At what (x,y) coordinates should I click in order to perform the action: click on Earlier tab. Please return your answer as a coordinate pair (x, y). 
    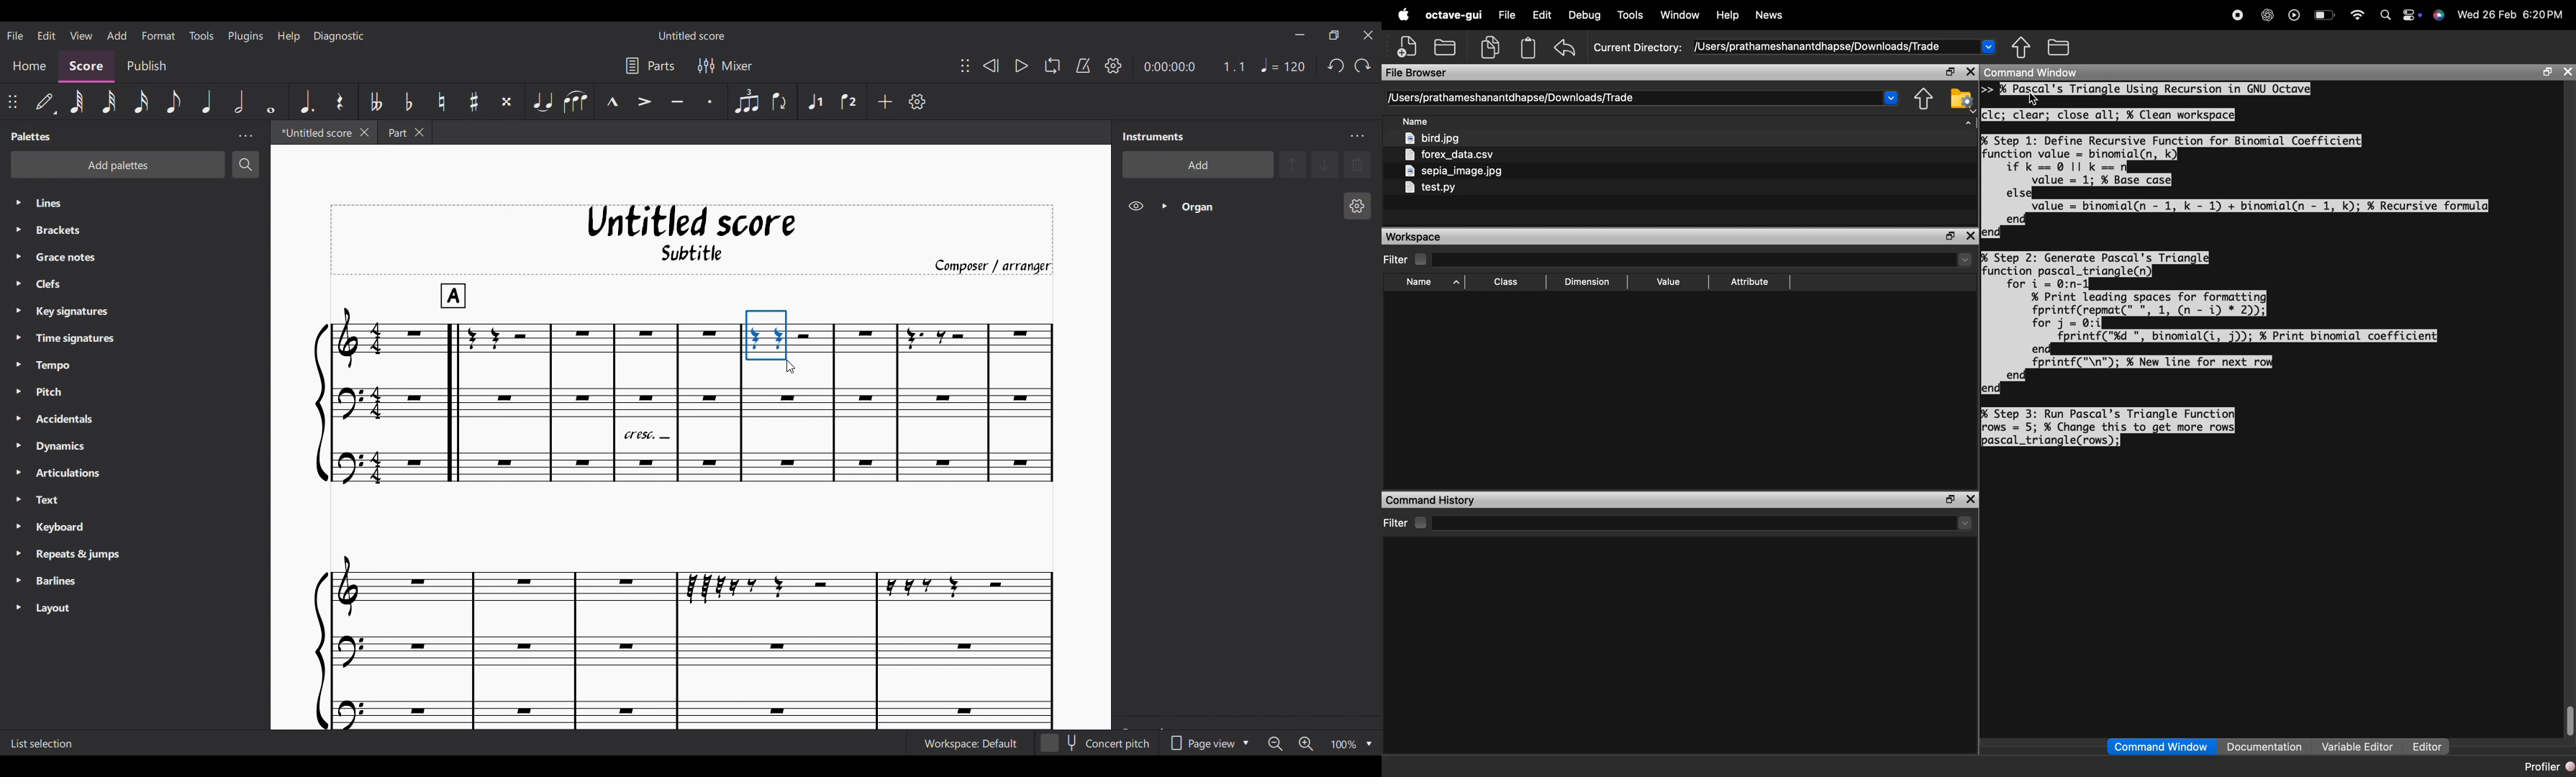
    Looking at the image, I should click on (404, 132).